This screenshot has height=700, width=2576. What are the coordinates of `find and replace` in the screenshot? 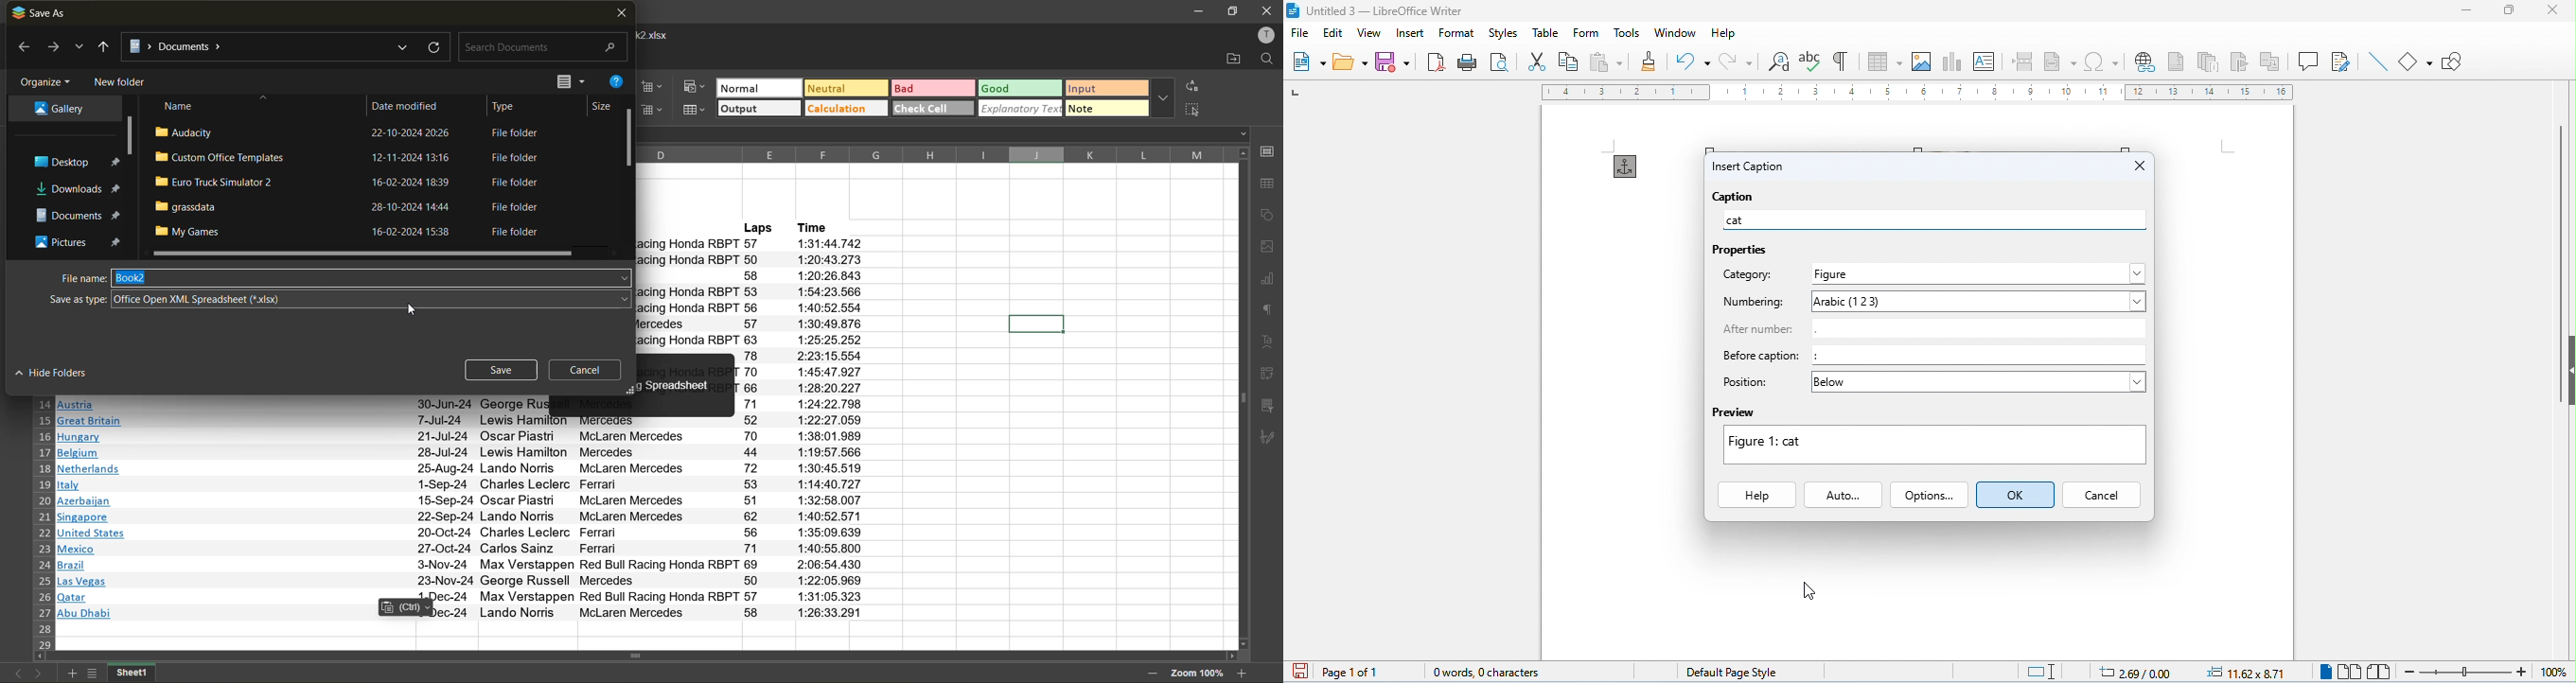 It's located at (1778, 63).